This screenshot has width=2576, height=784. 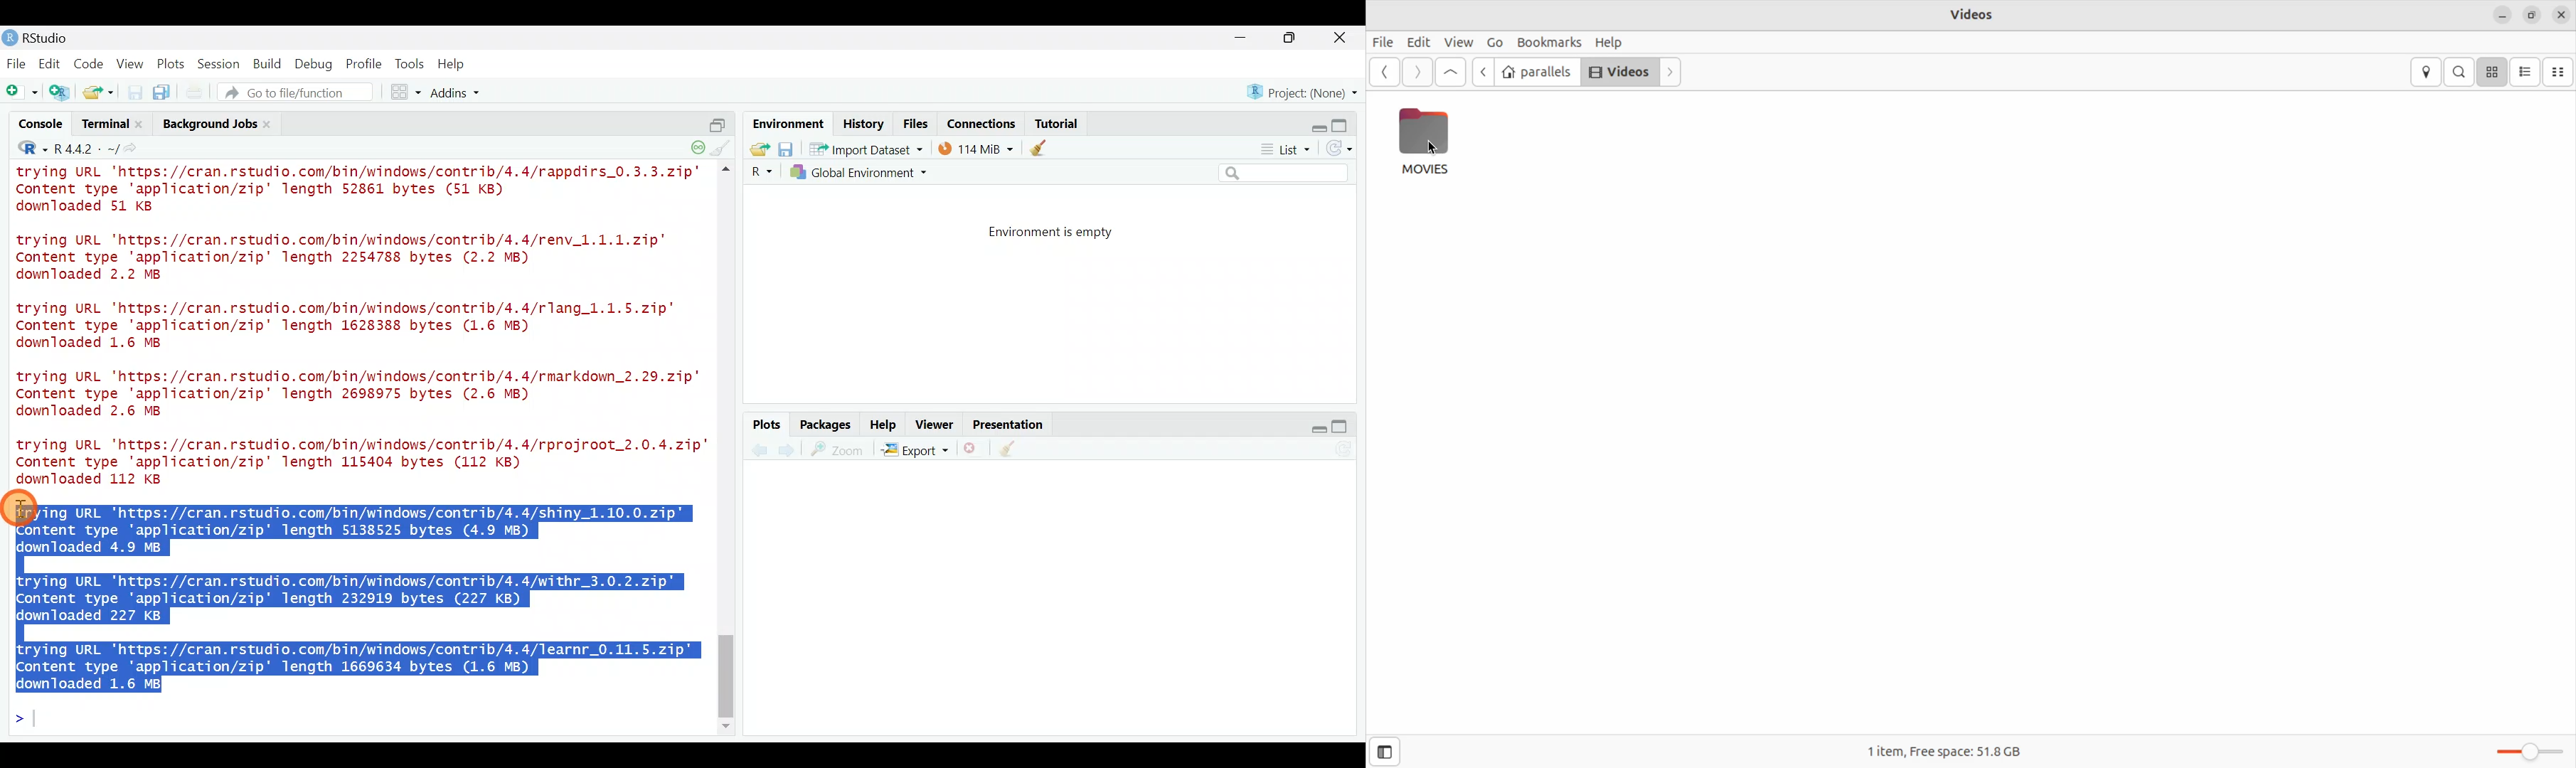 I want to click on next, so click(x=1415, y=72).